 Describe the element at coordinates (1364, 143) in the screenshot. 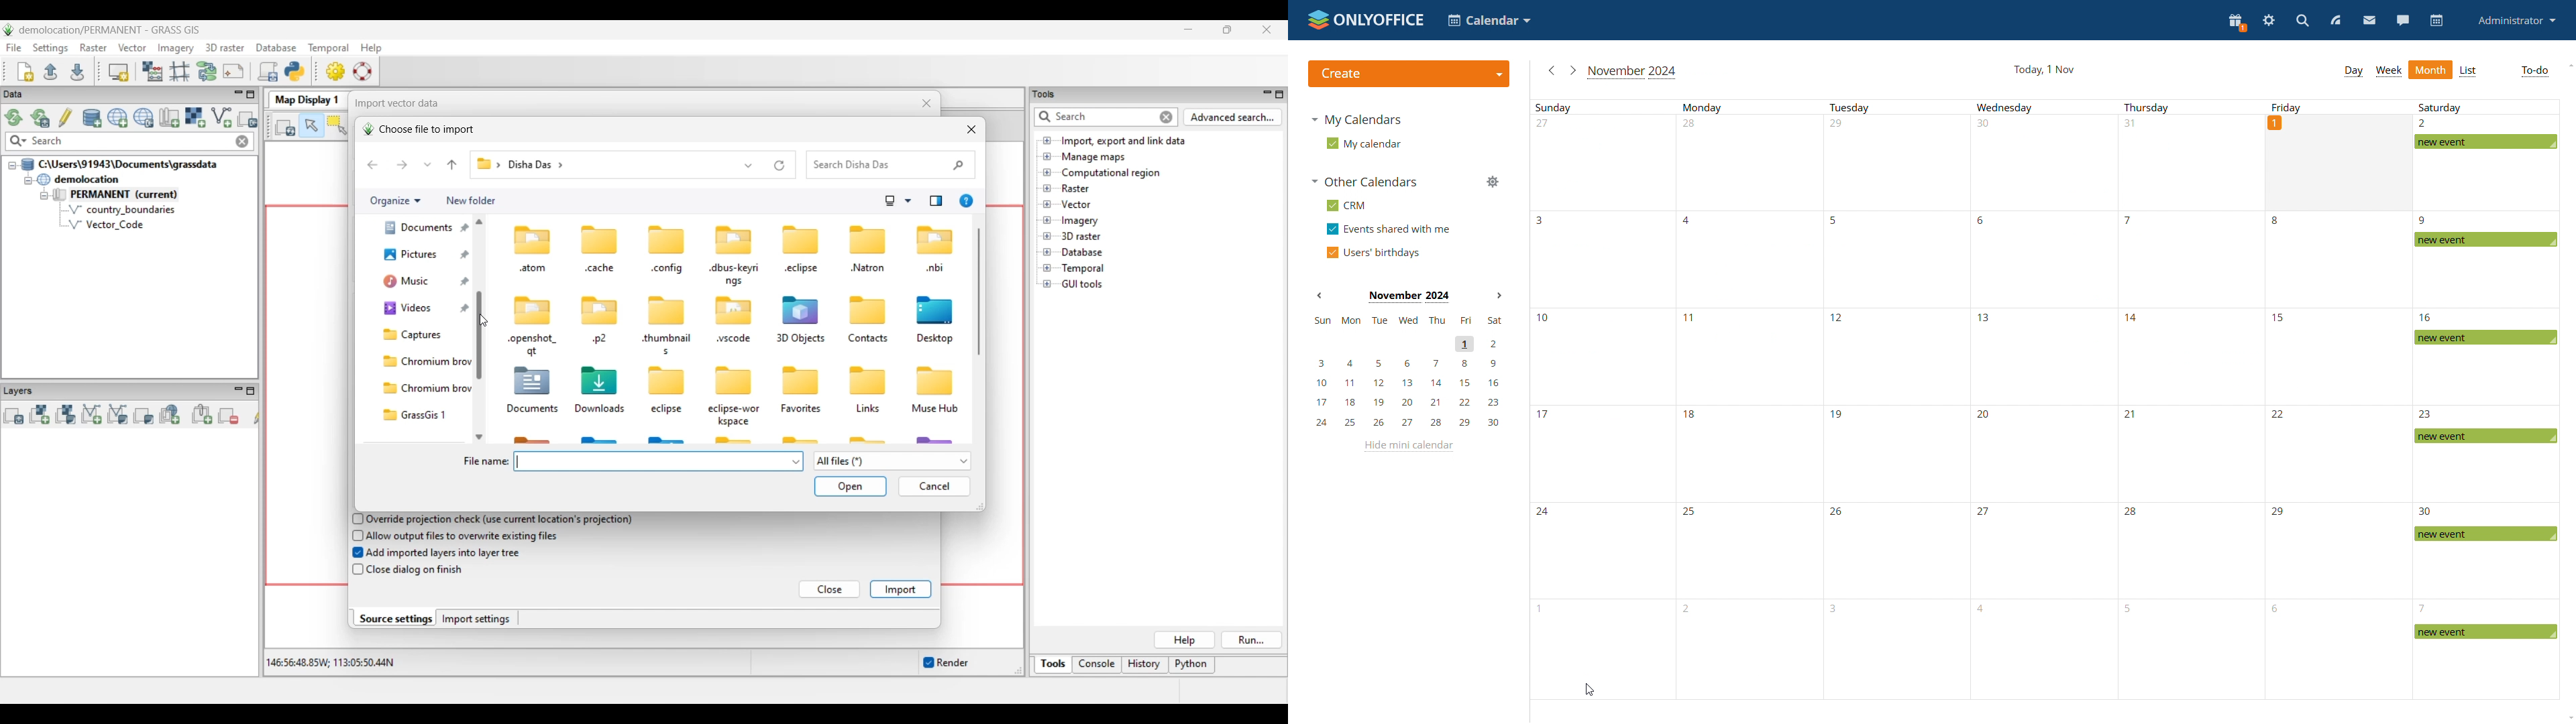

I see `my calendar` at that location.